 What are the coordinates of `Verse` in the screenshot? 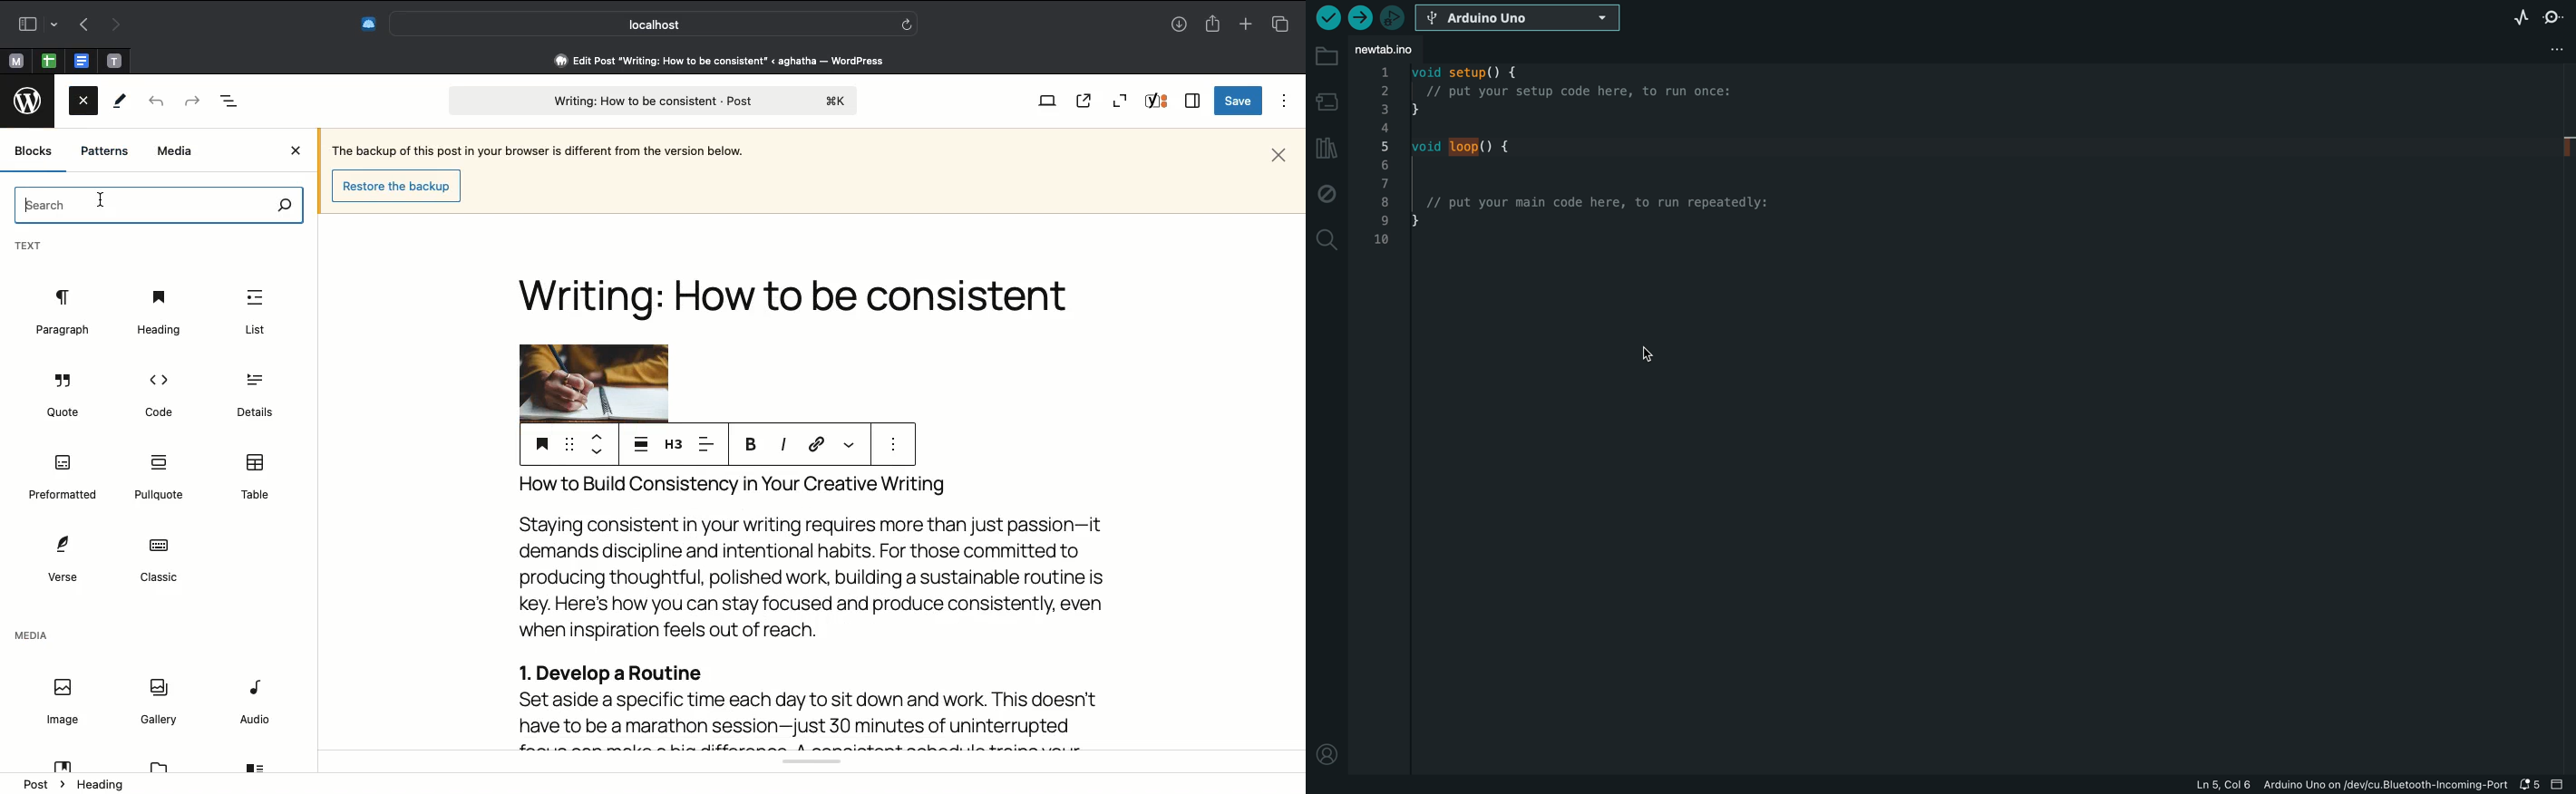 It's located at (61, 558).